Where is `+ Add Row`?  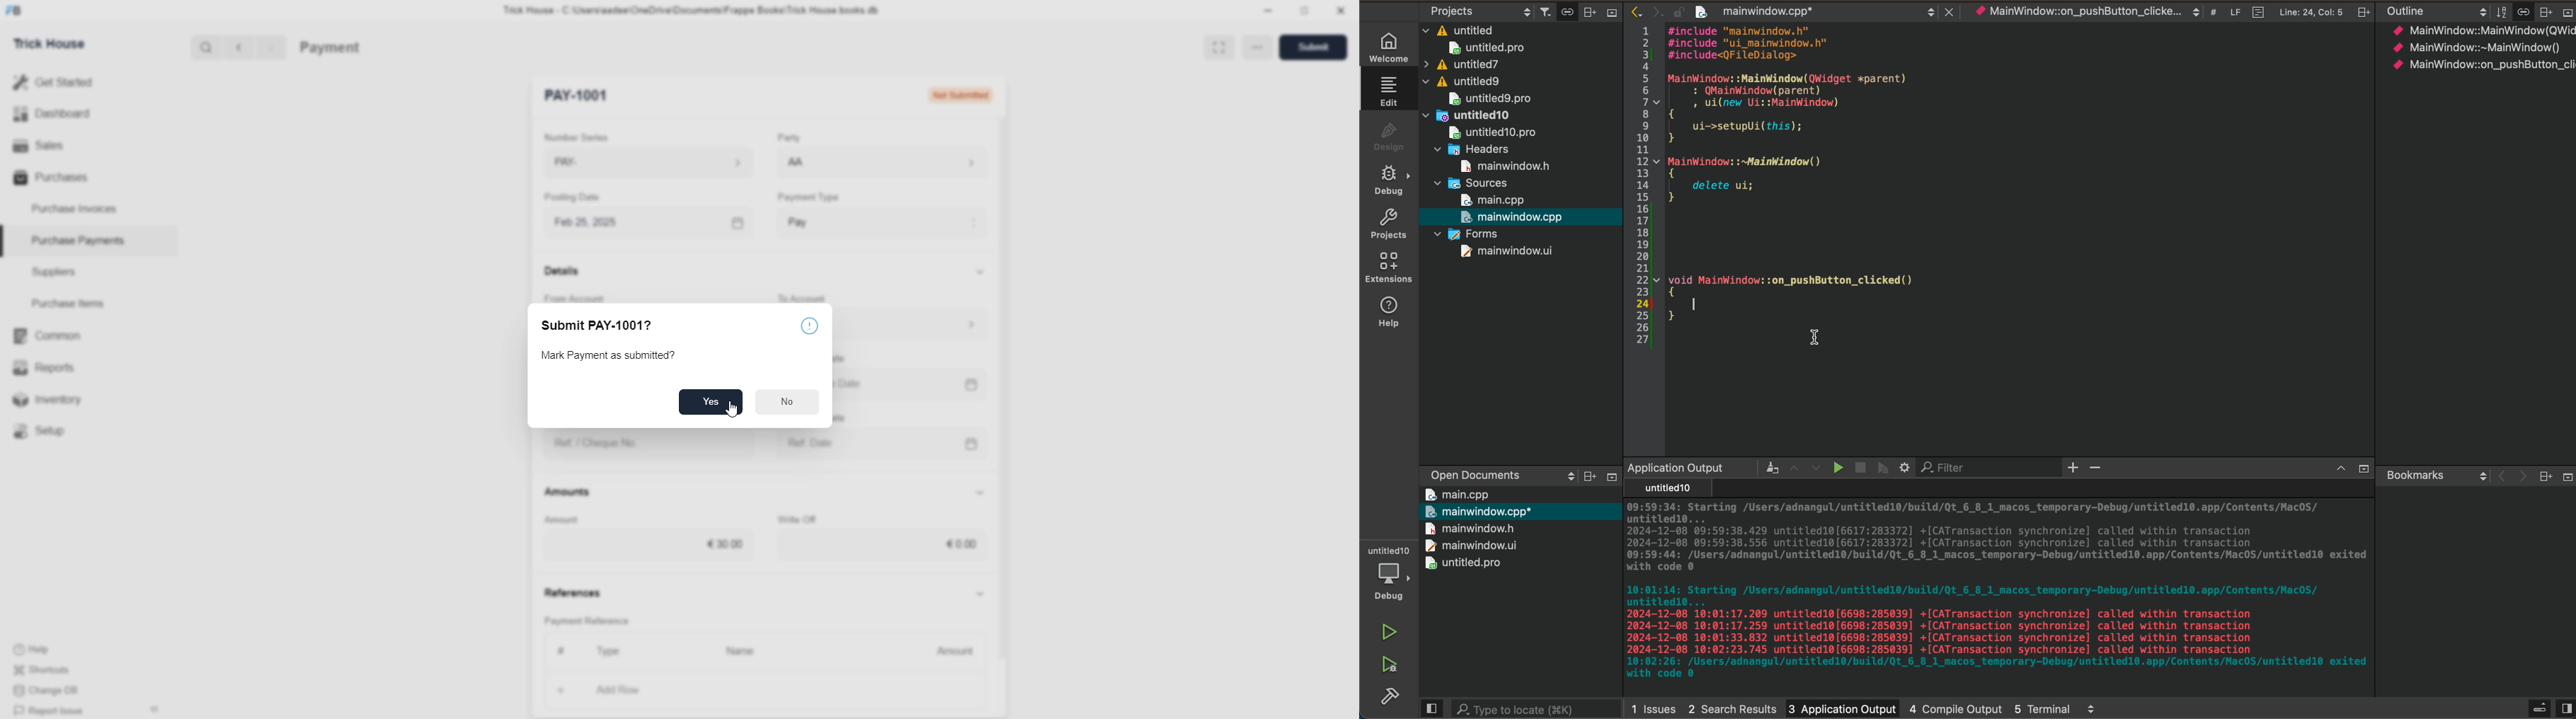 + Add Row is located at coordinates (586, 689).